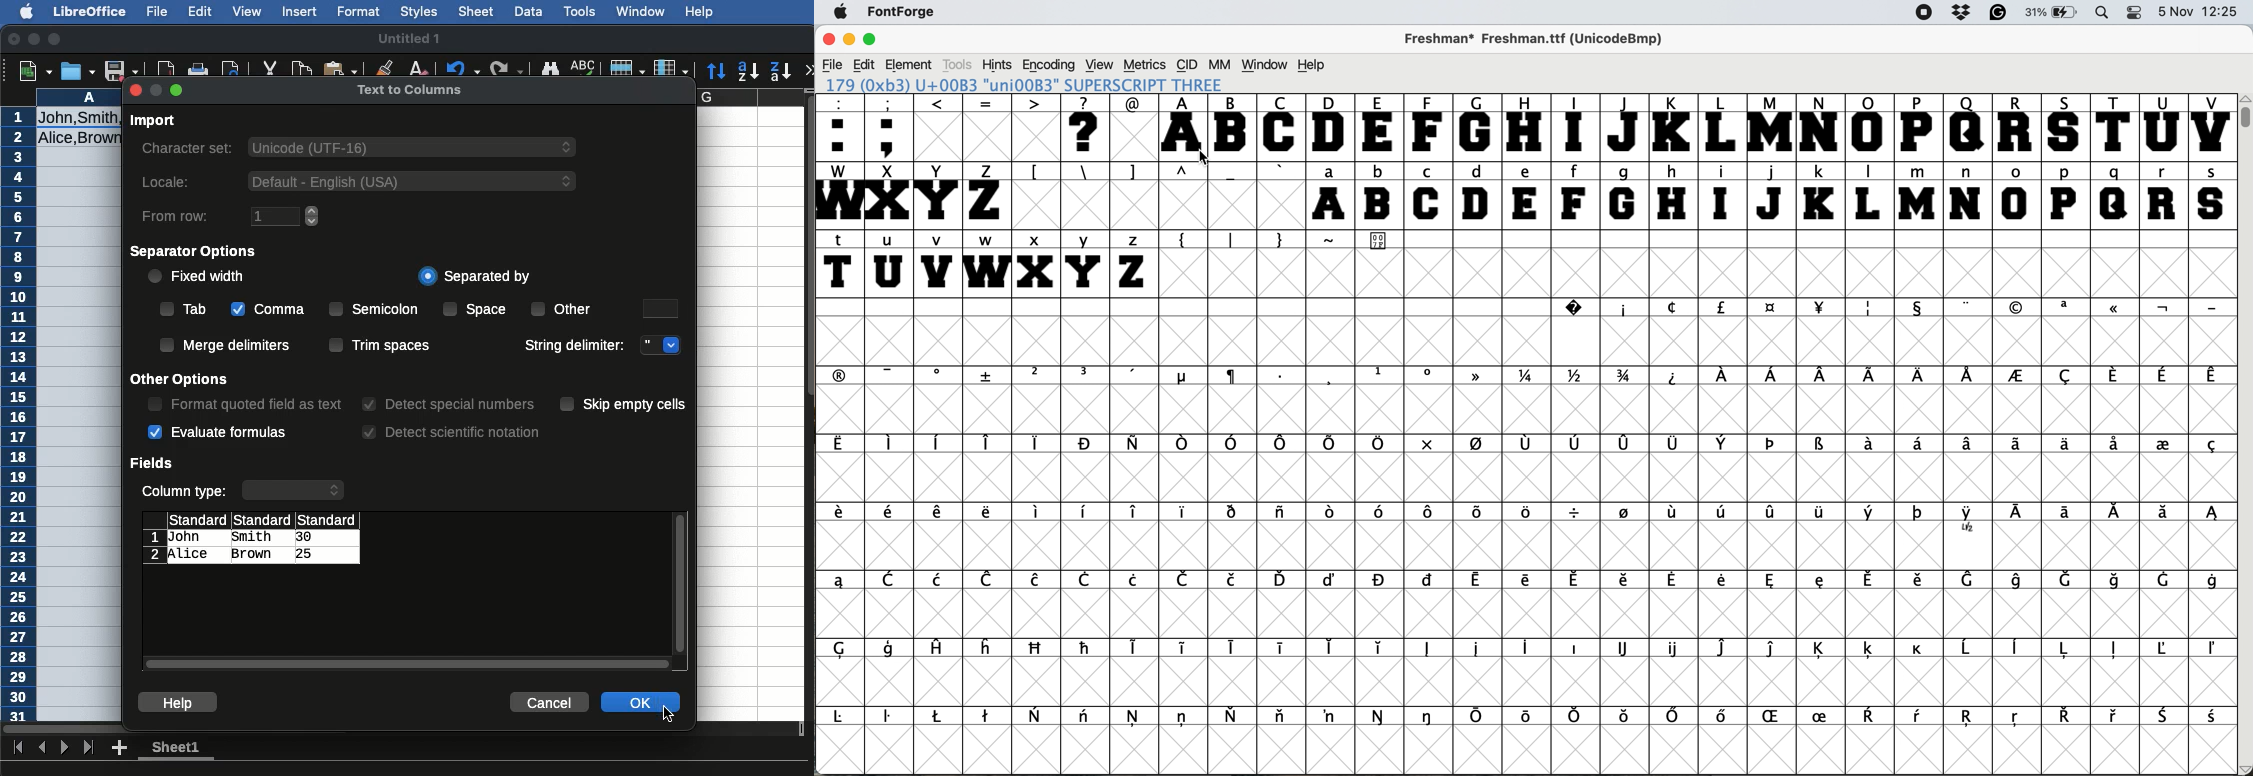  I want to click on Freshman* Freshman.ttf (UnicodeBmp), so click(1539, 38).